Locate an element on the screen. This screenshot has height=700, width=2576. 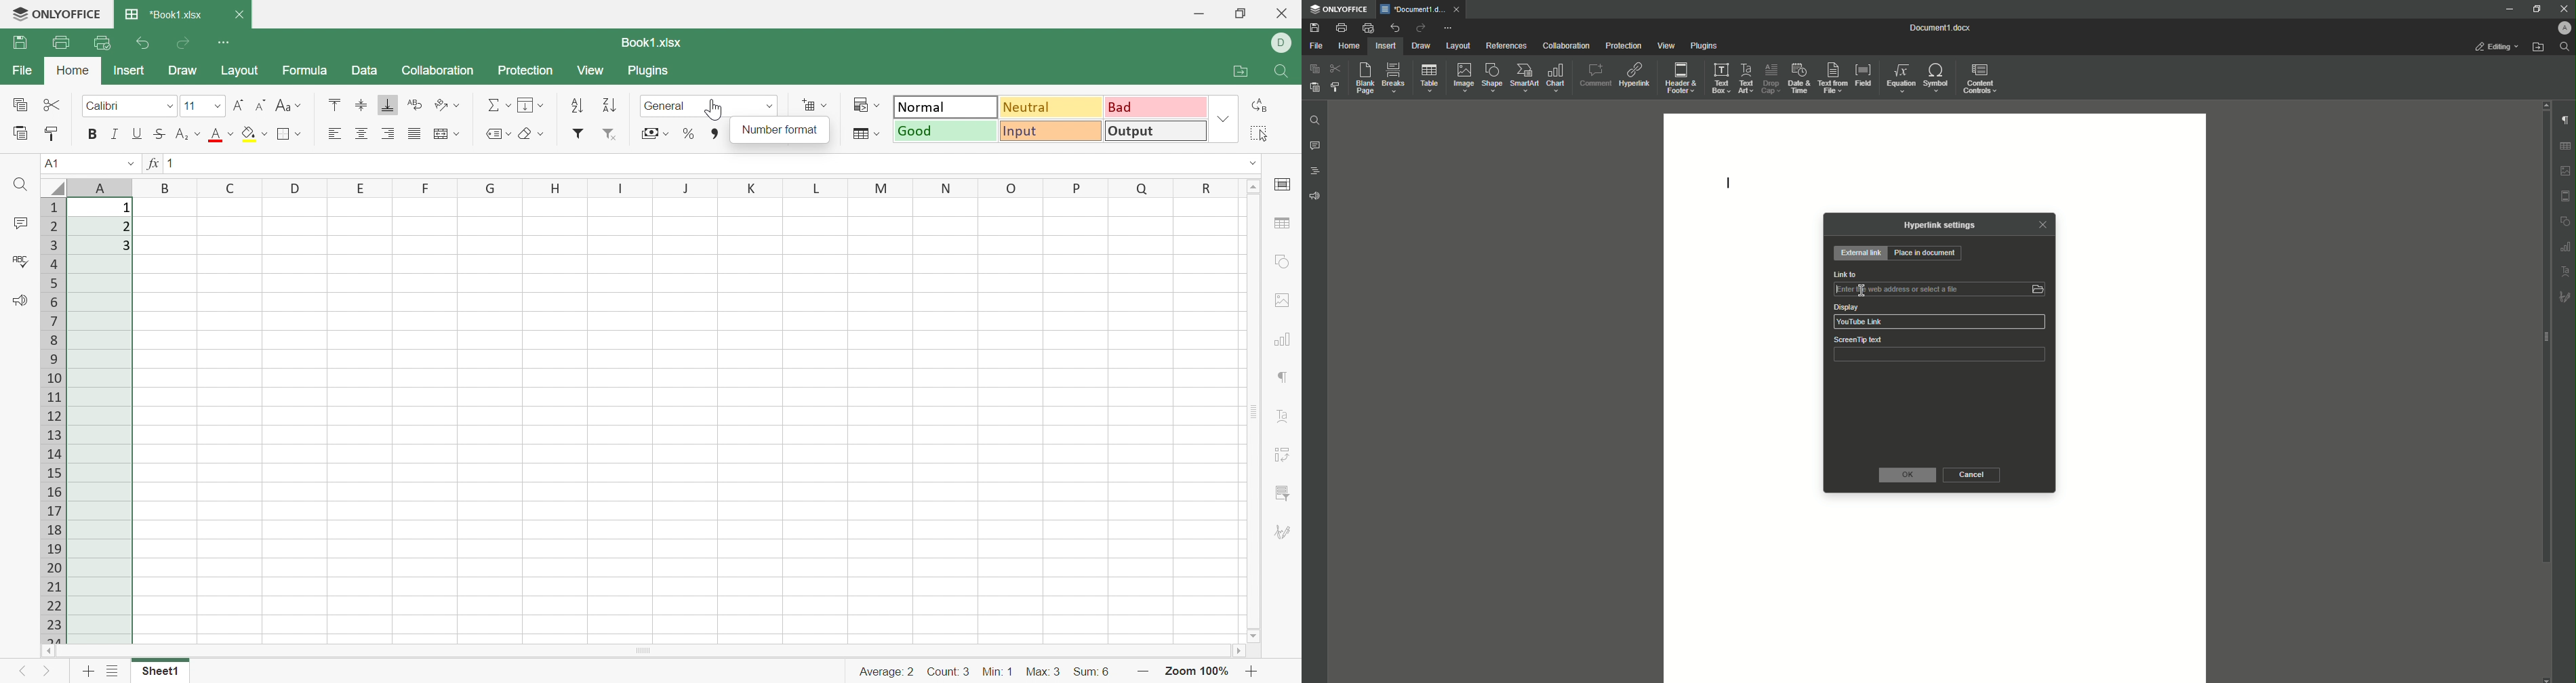
Link to is located at coordinates (1940, 291).